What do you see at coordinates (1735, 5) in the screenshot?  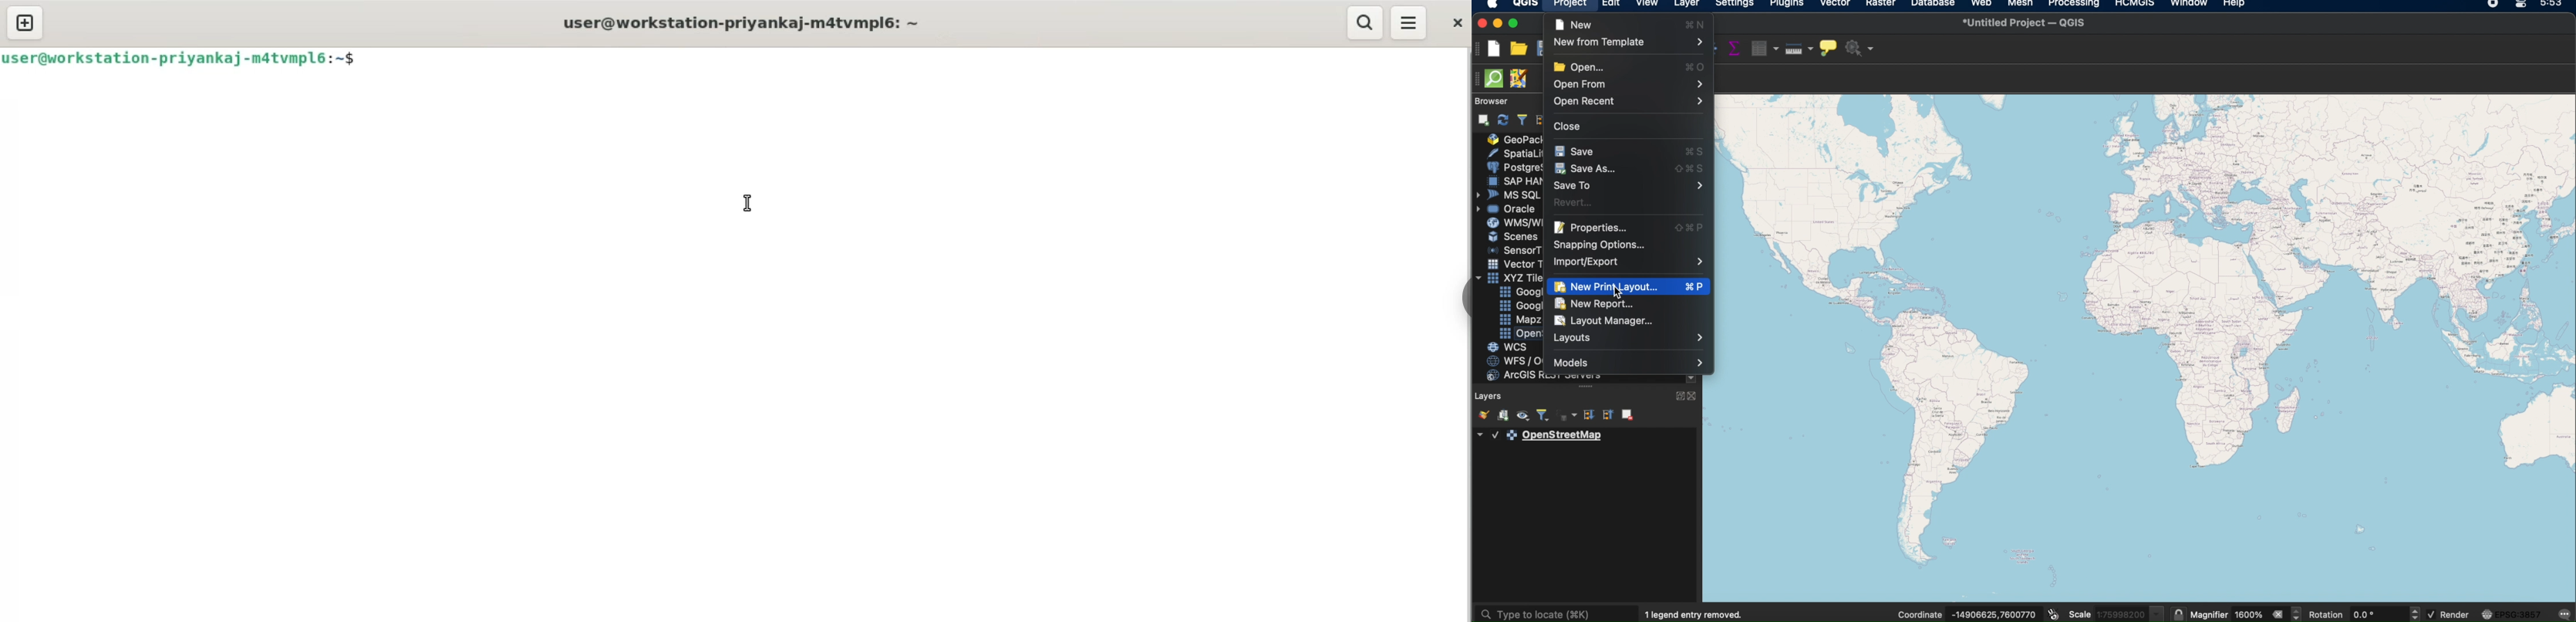 I see `settings` at bounding box center [1735, 5].